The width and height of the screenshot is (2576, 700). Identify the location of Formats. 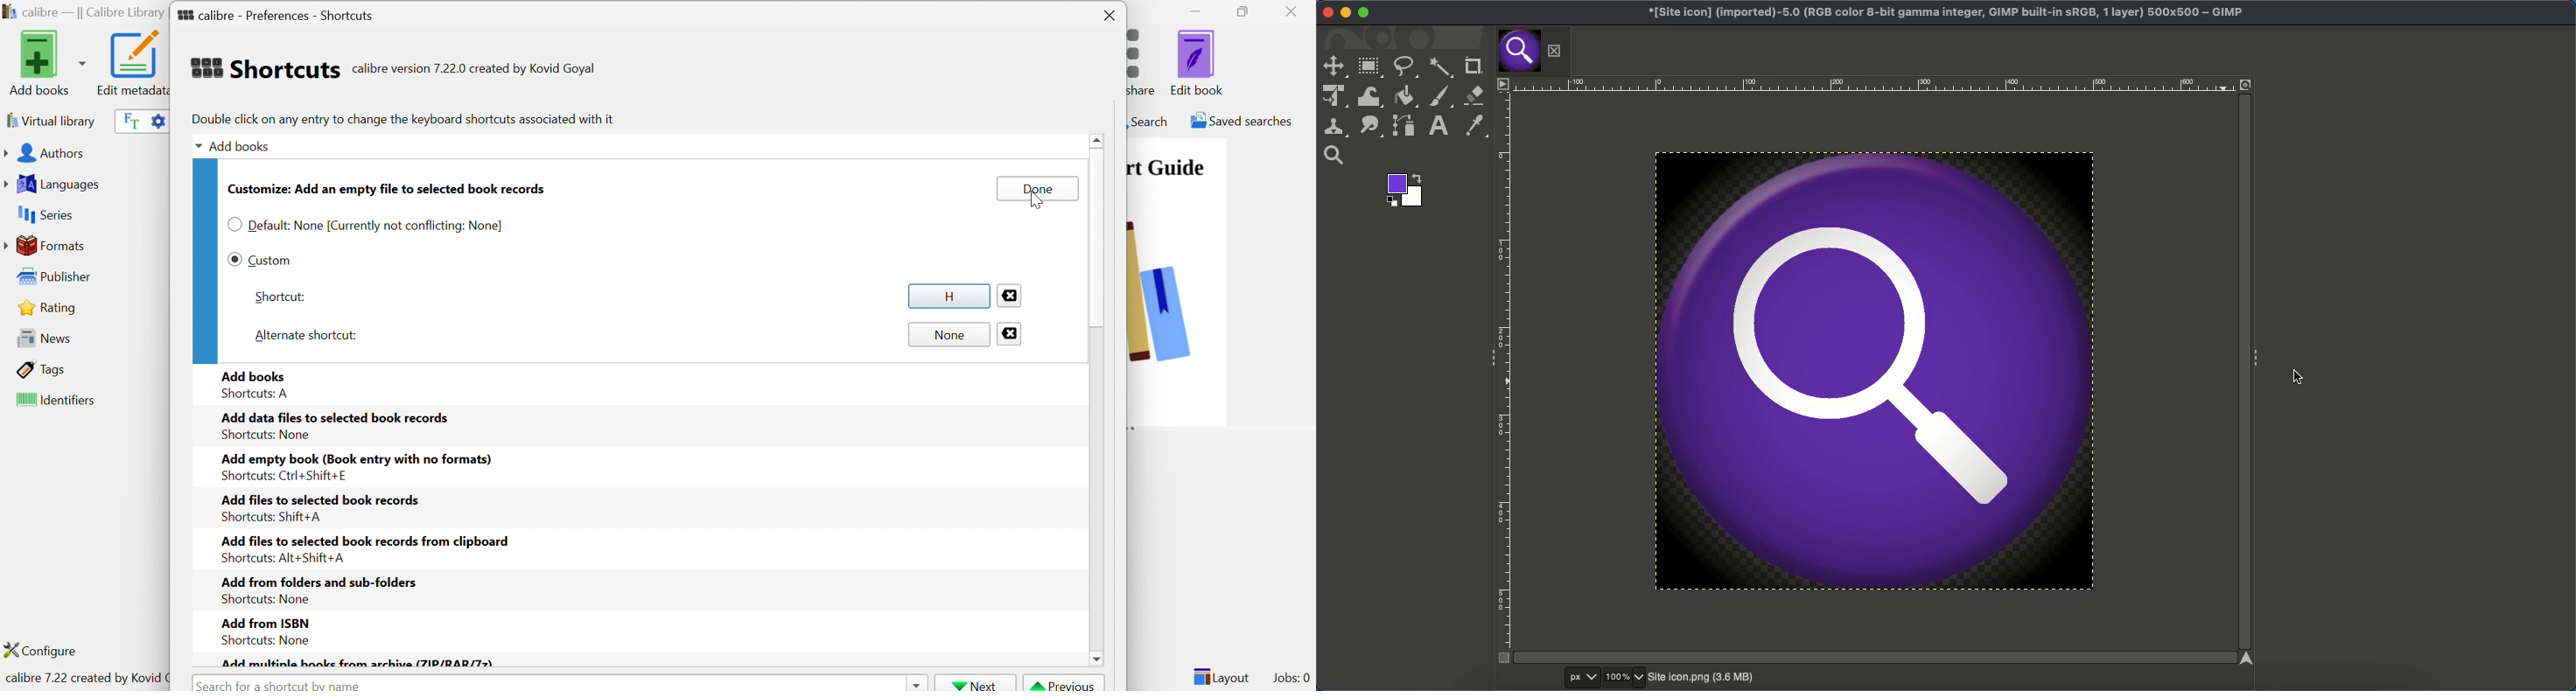
(47, 245).